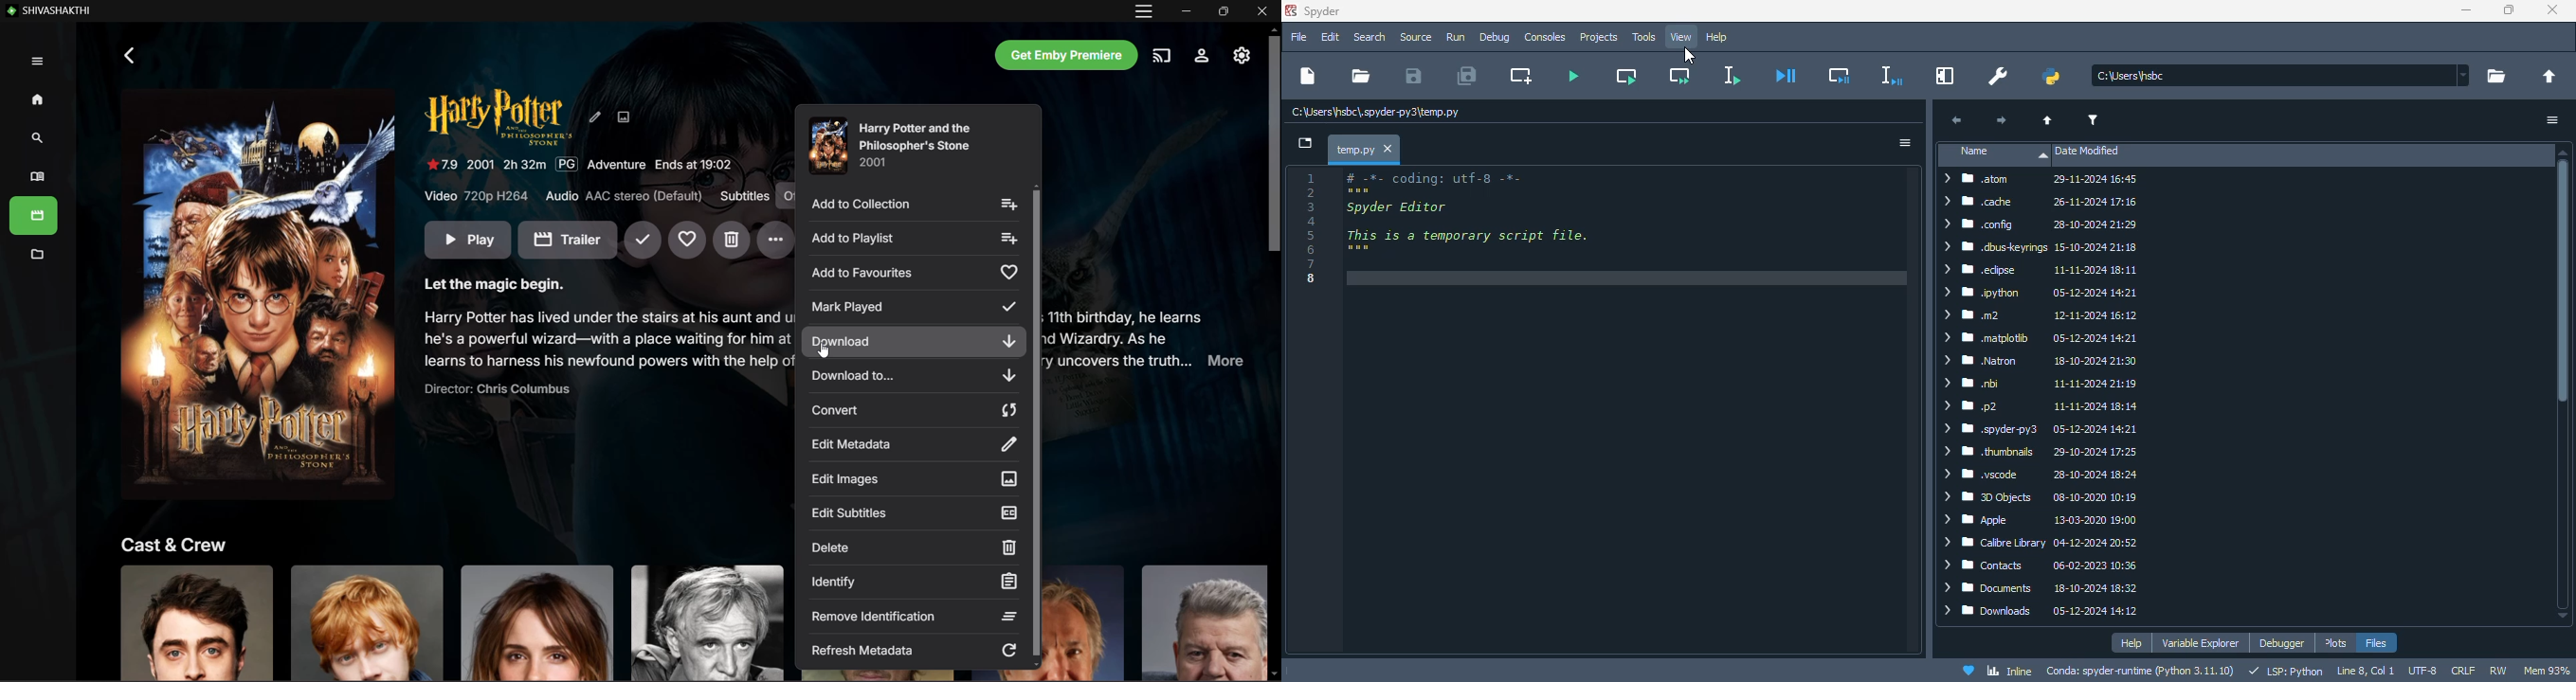  Describe the element at coordinates (2422, 672) in the screenshot. I see `UTF-8` at that location.